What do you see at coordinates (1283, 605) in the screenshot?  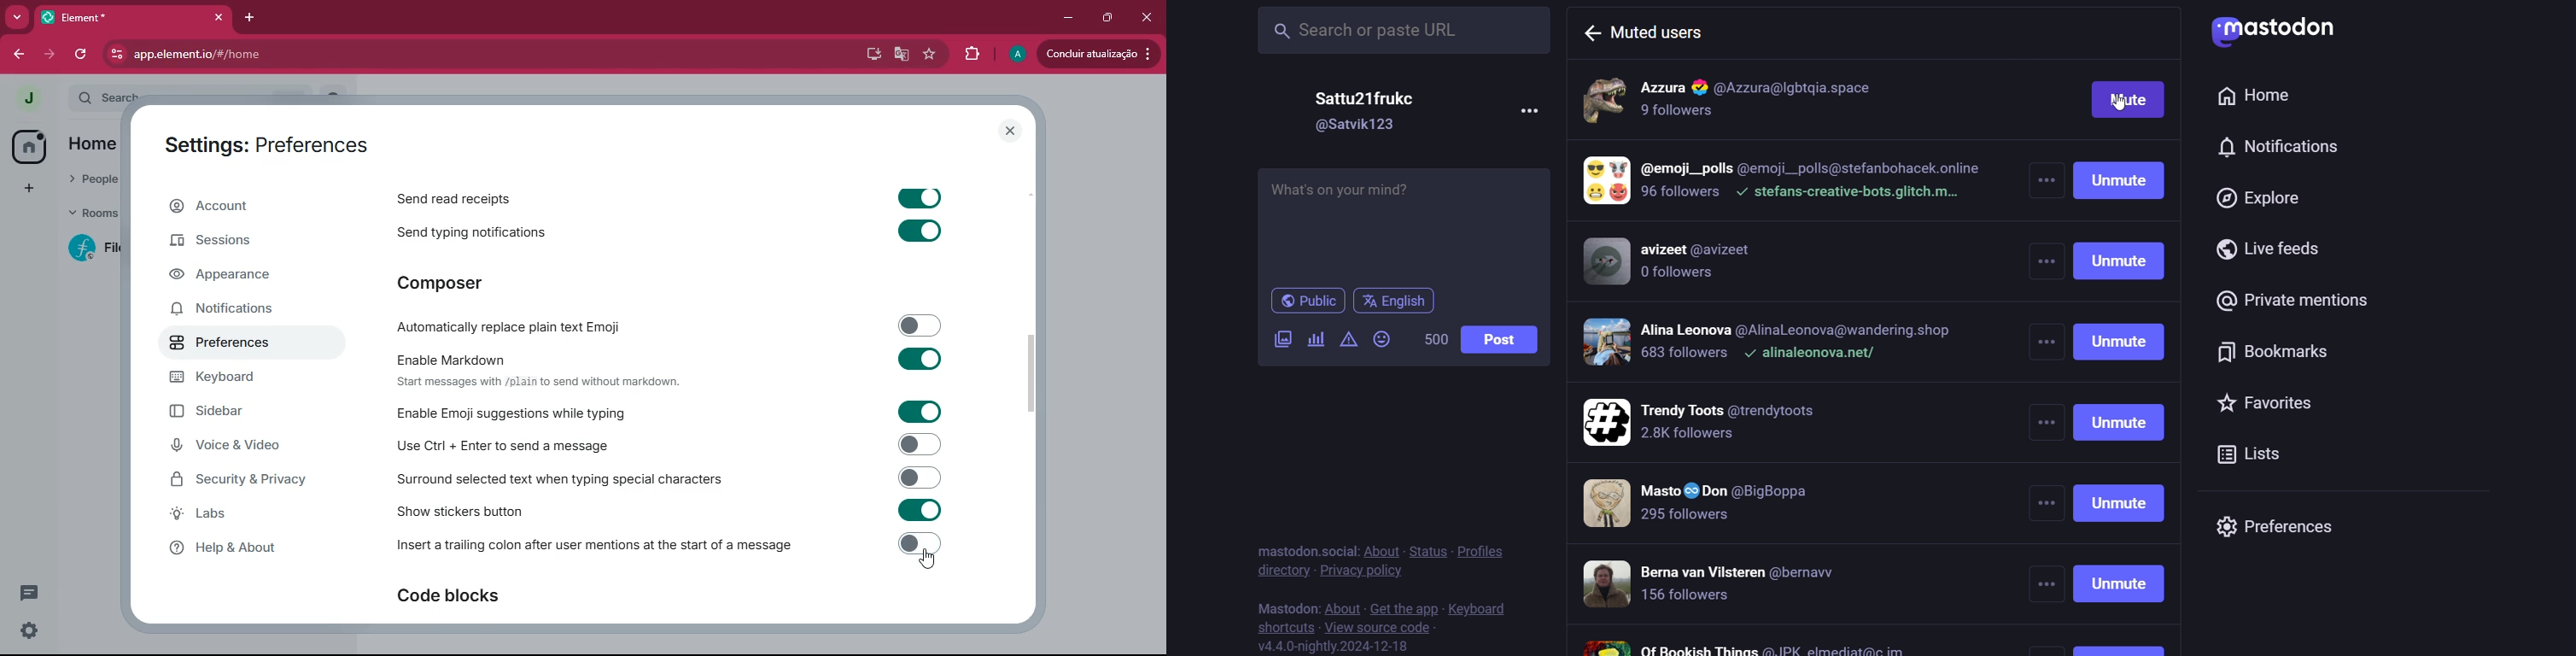 I see `mastodon` at bounding box center [1283, 605].